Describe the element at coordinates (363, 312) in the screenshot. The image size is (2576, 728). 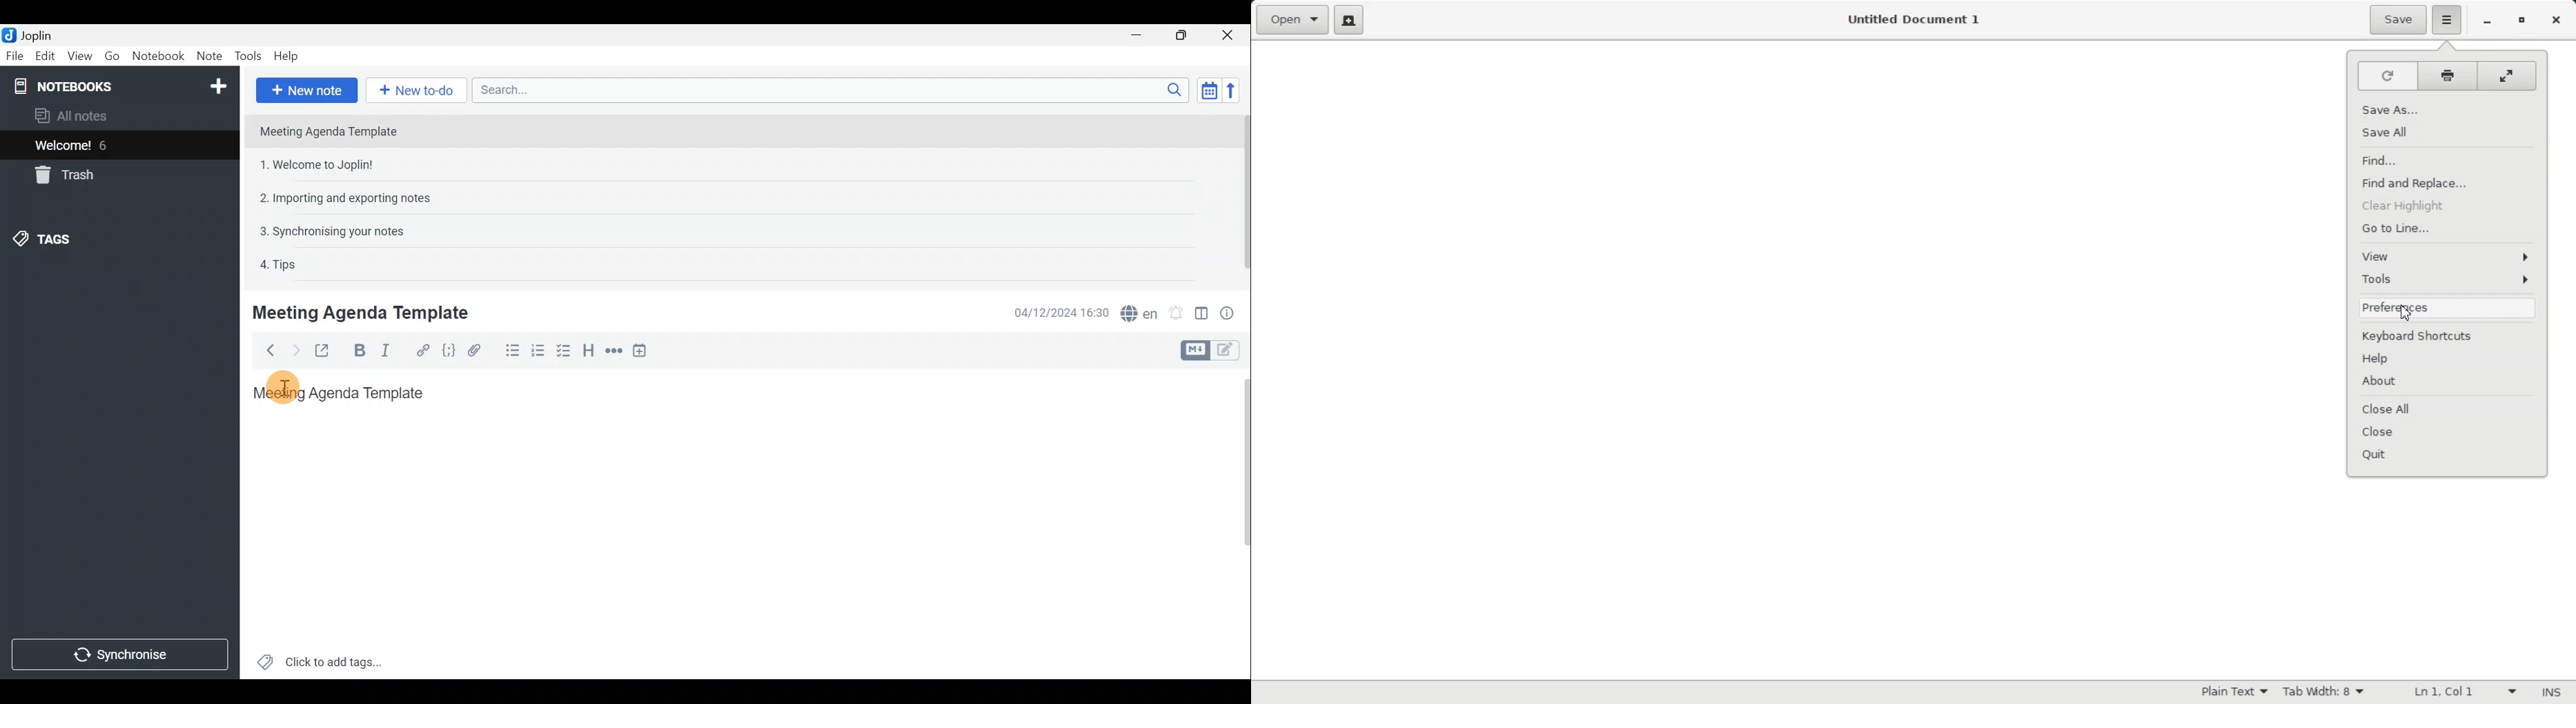
I see `Meeting Agenda Template` at that location.